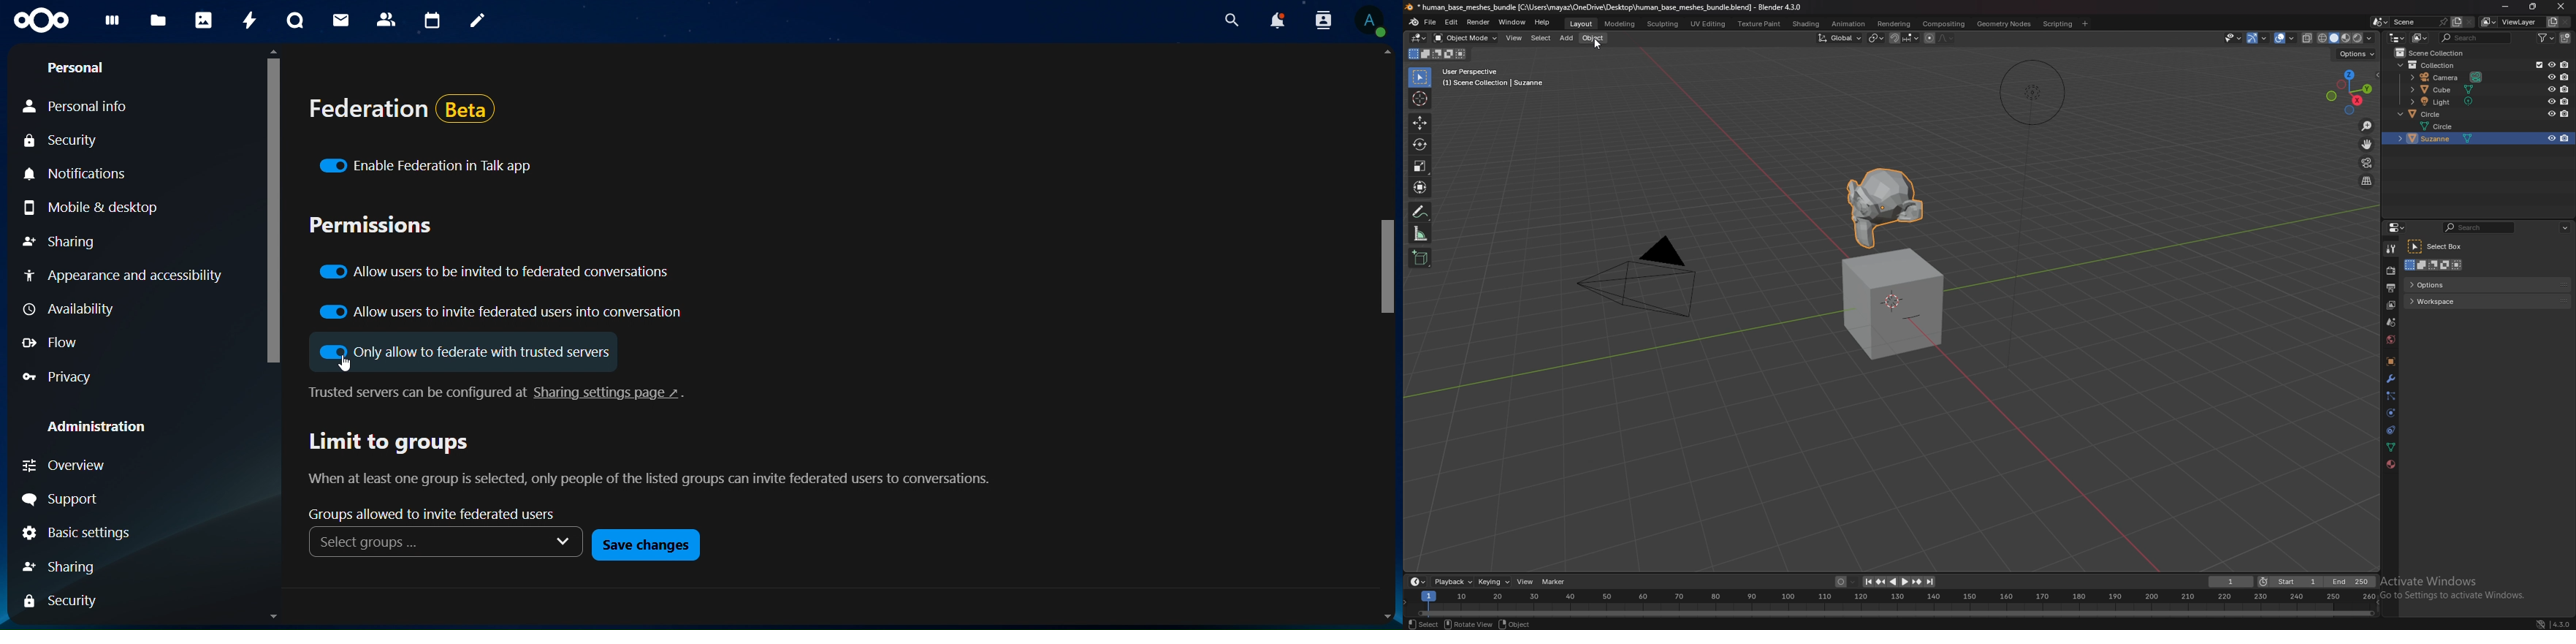  Describe the element at coordinates (1541, 38) in the screenshot. I see `select` at that location.